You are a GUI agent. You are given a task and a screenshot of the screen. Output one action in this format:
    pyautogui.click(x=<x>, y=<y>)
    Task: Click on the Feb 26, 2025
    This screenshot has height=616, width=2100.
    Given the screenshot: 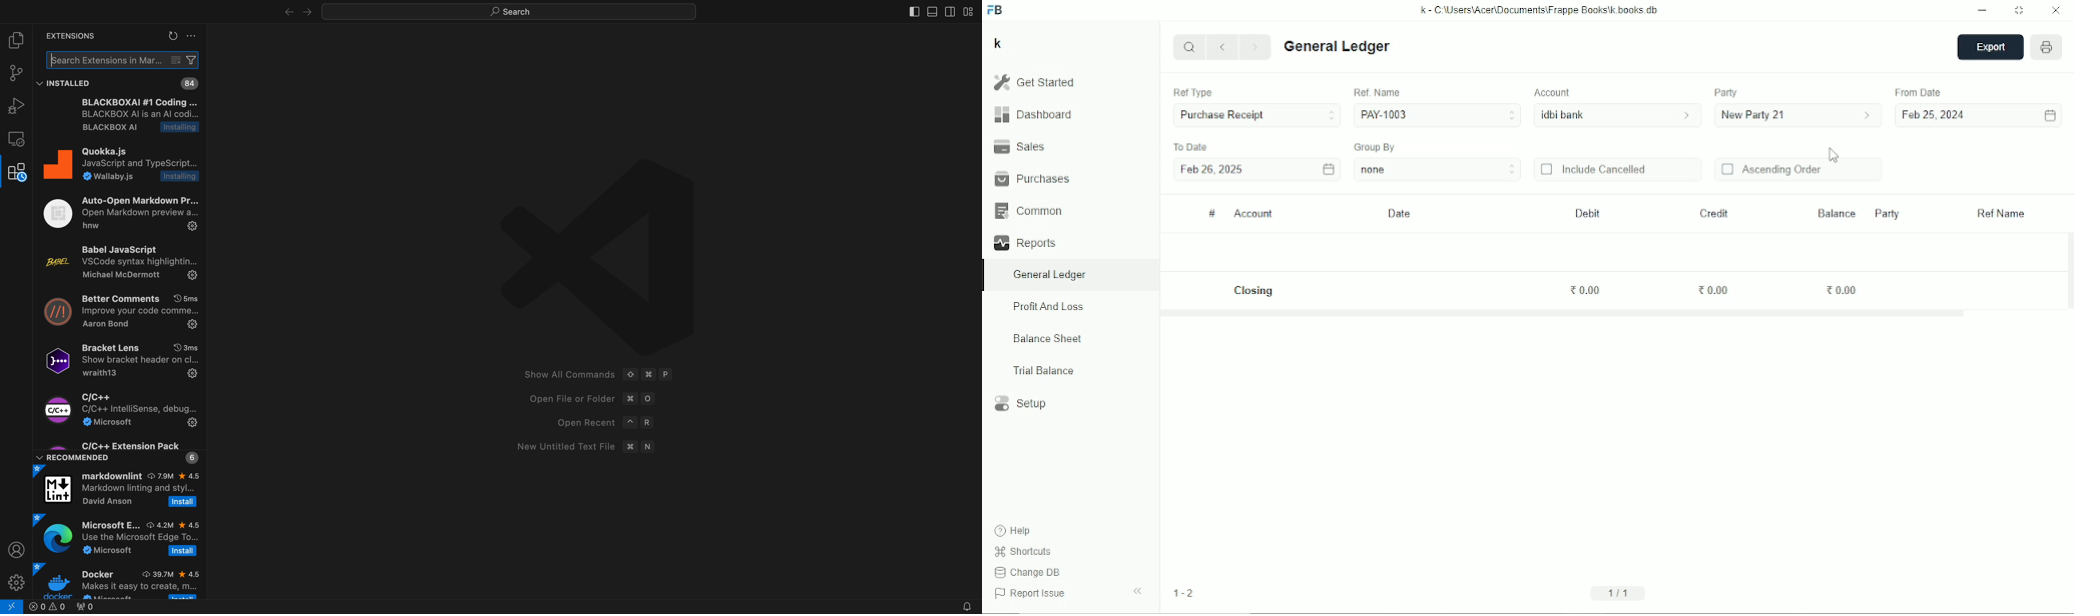 What is the action you would take?
    pyautogui.click(x=1212, y=171)
    